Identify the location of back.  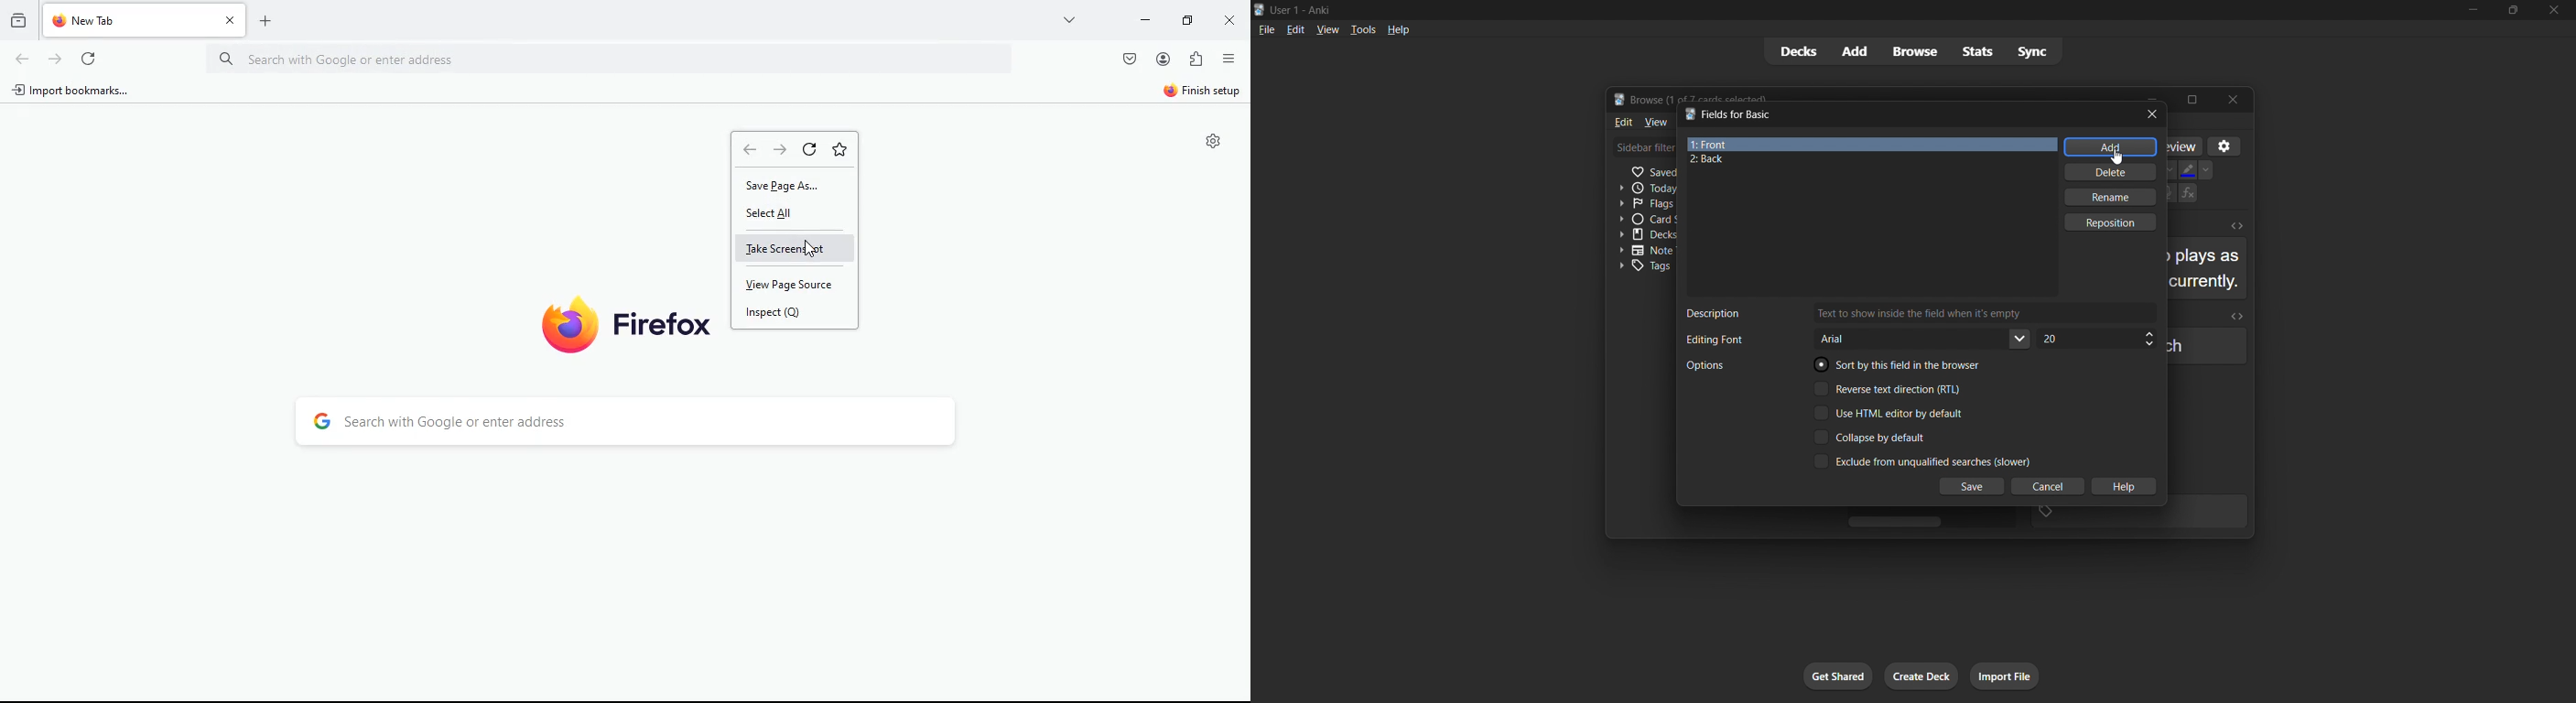
(783, 151).